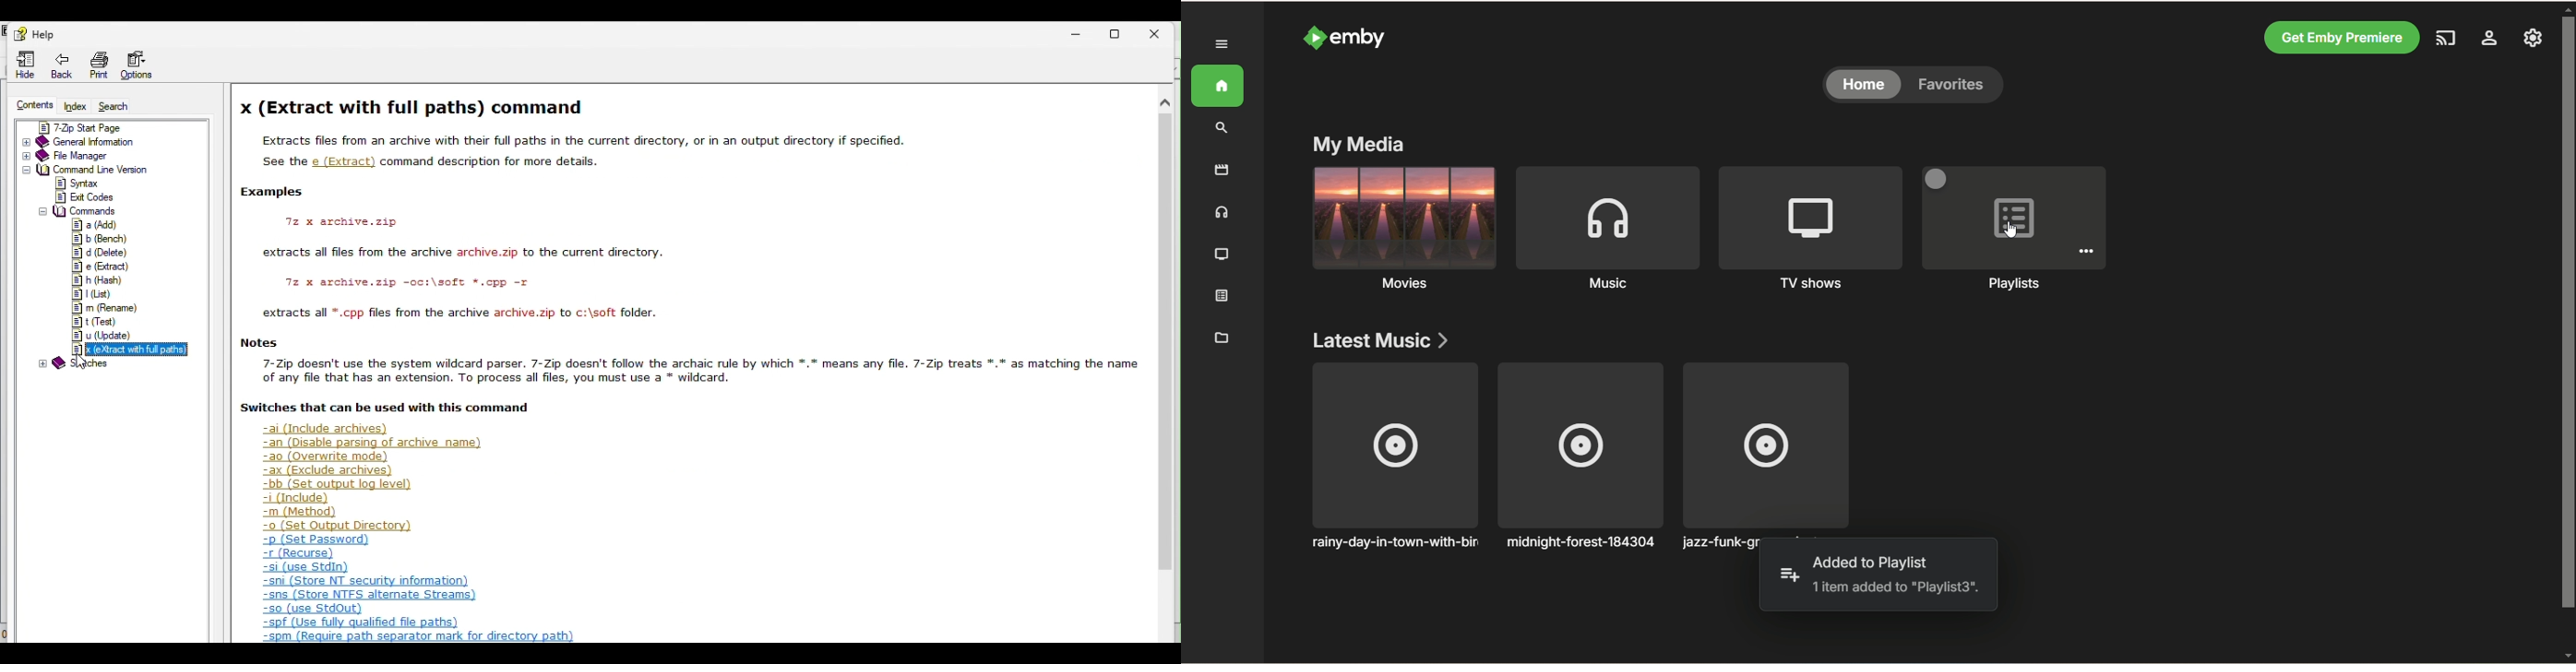 This screenshot has width=2576, height=672. What do you see at coordinates (1227, 297) in the screenshot?
I see `playlist` at bounding box center [1227, 297].